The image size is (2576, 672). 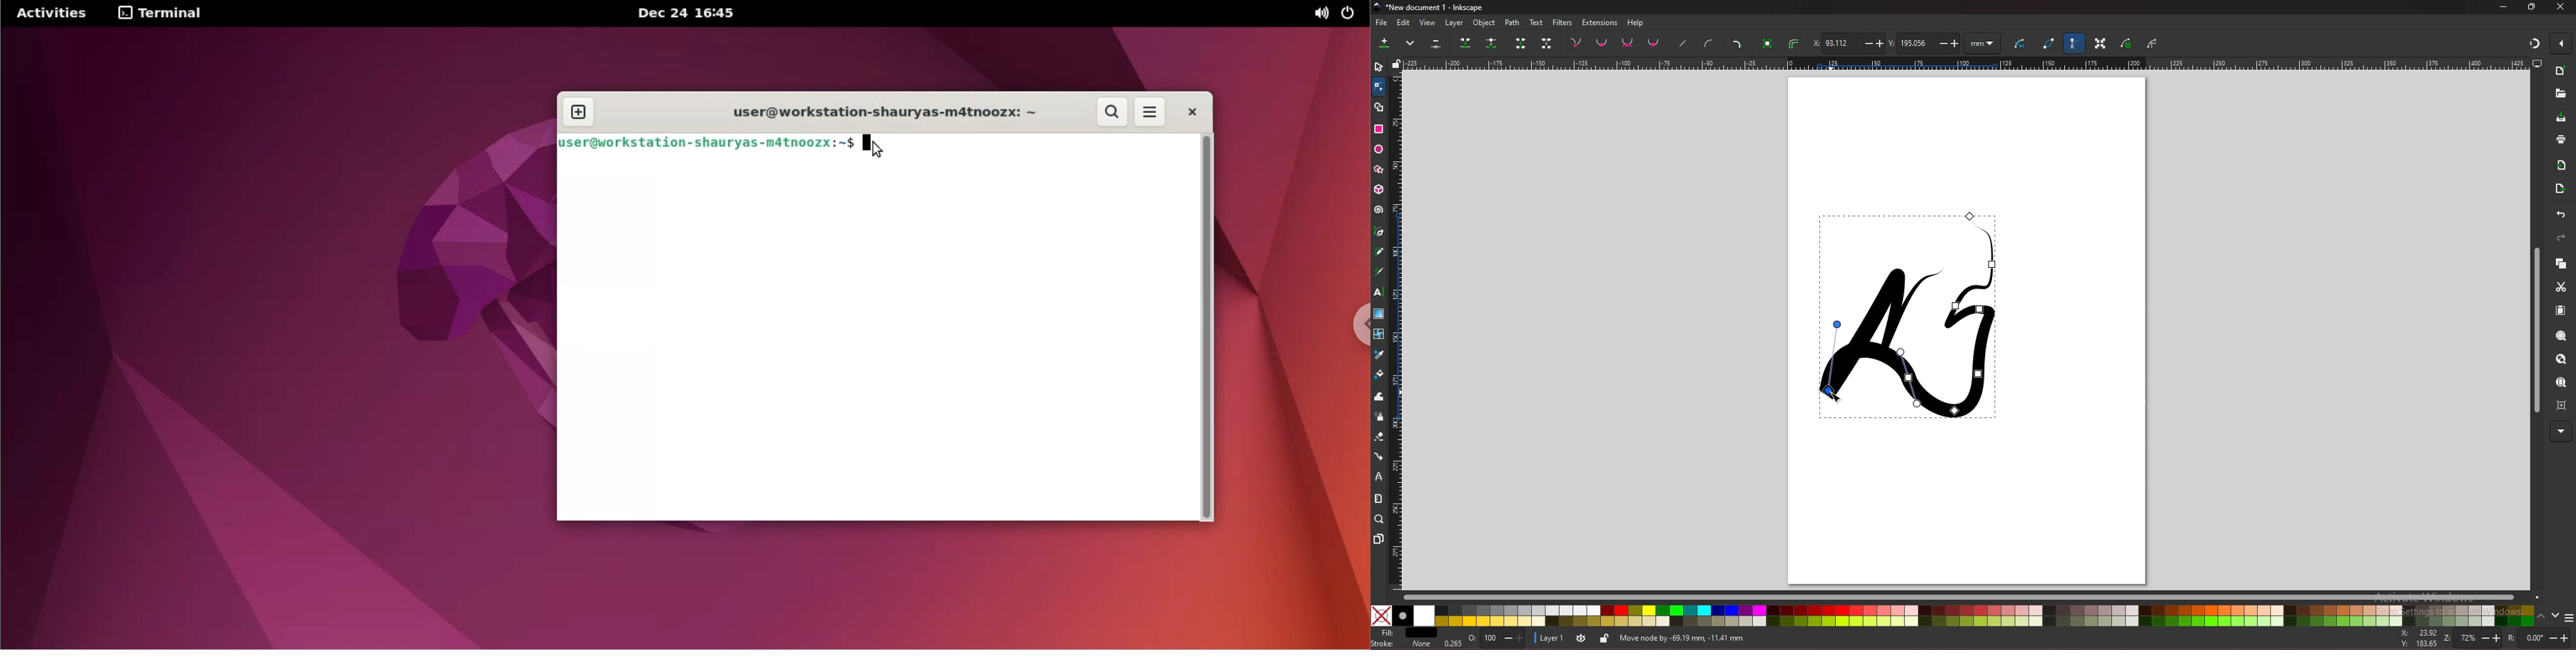 What do you see at coordinates (2539, 637) in the screenshot?
I see `rotate` at bounding box center [2539, 637].